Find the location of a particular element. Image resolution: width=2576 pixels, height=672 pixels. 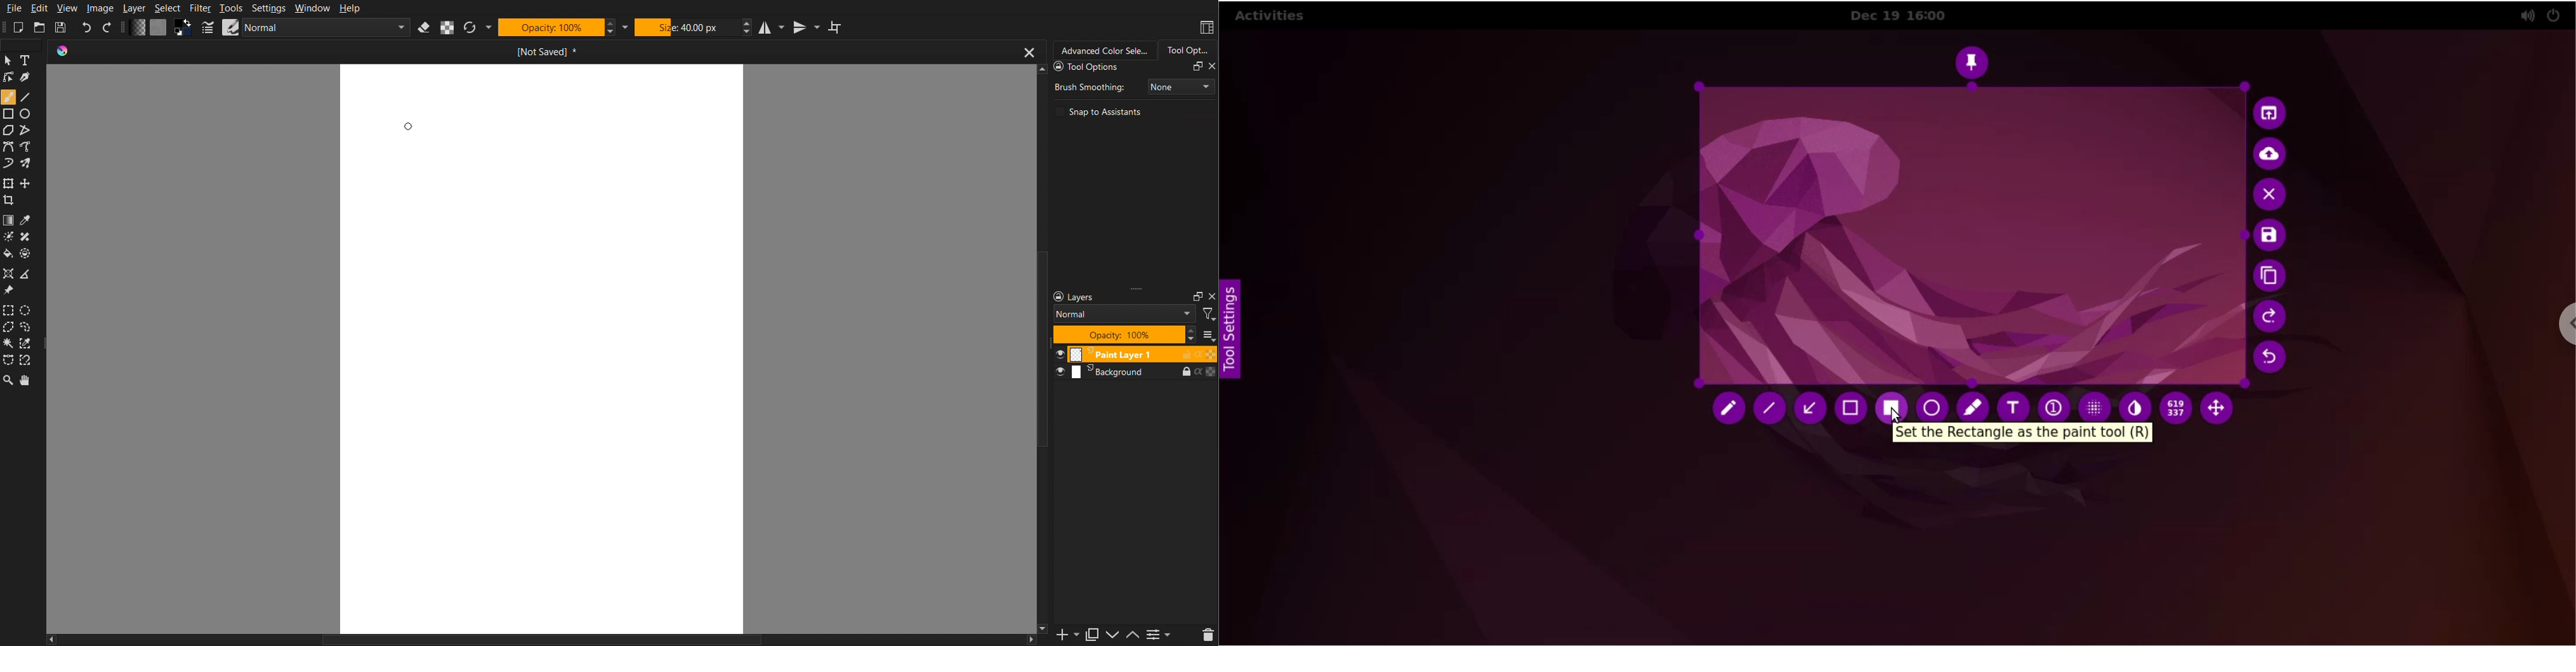

Brush is located at coordinates (8, 96).